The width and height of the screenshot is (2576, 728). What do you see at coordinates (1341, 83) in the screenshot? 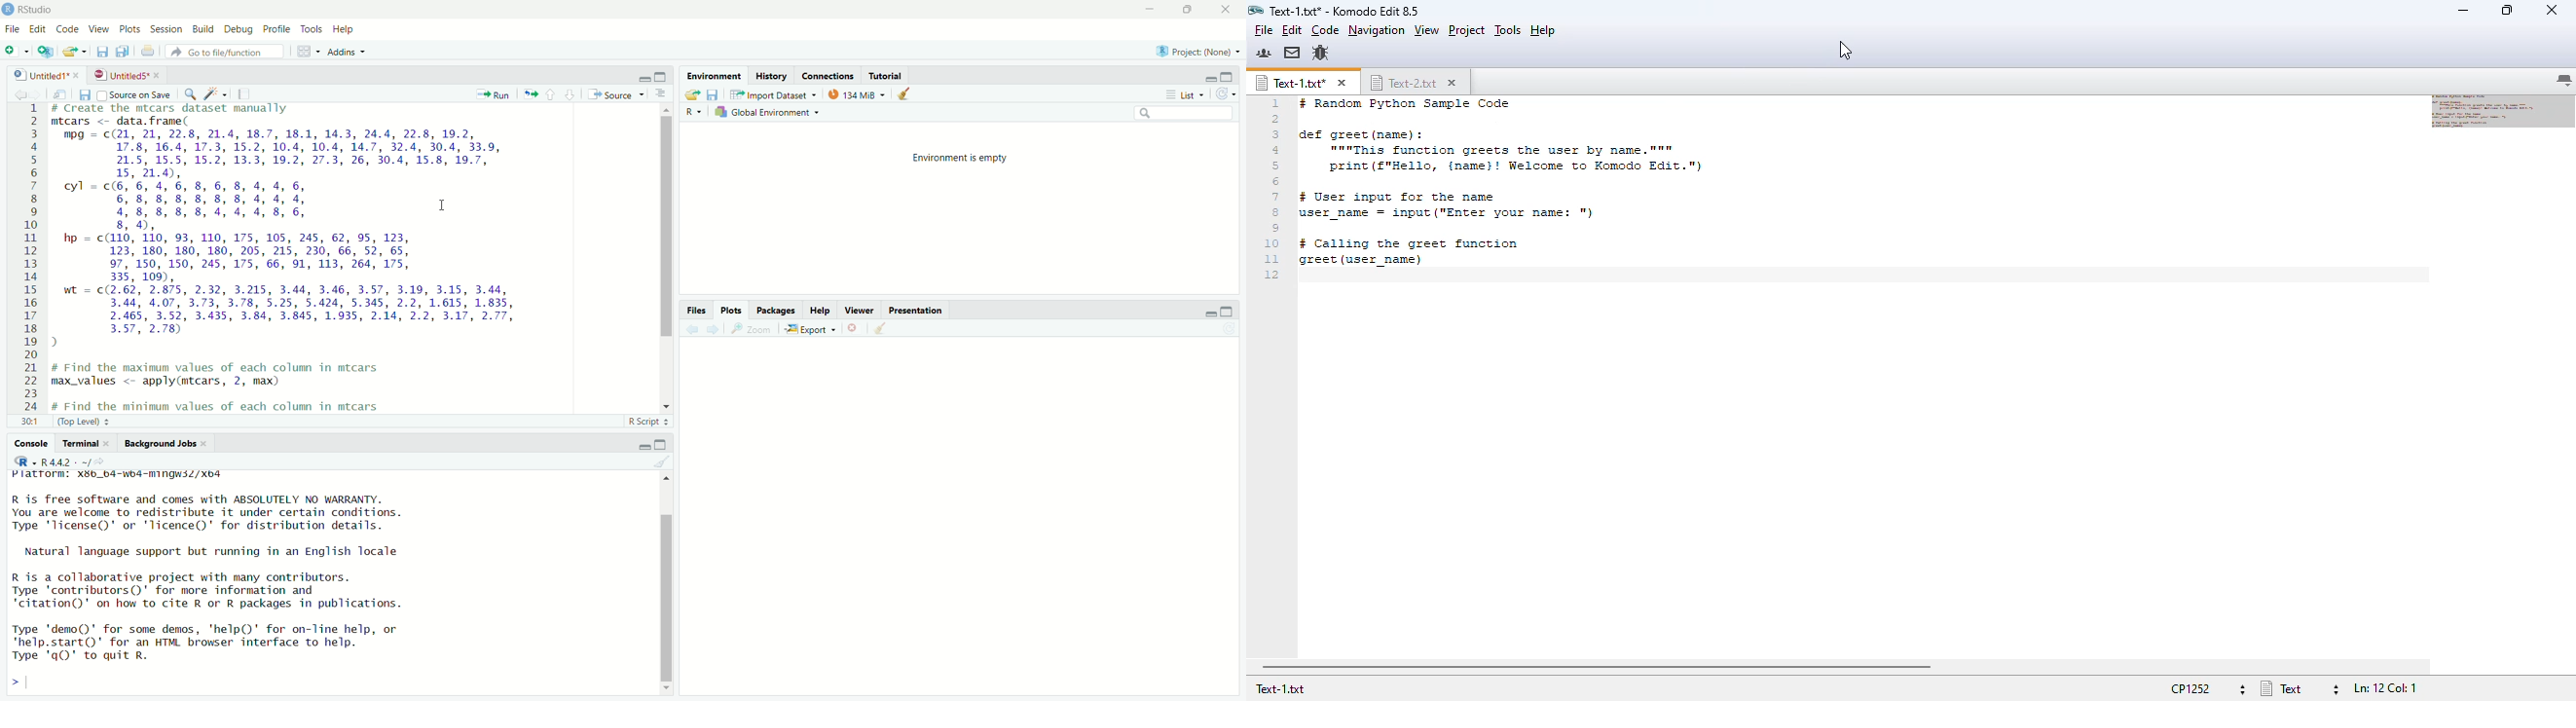
I see `close tab` at bounding box center [1341, 83].